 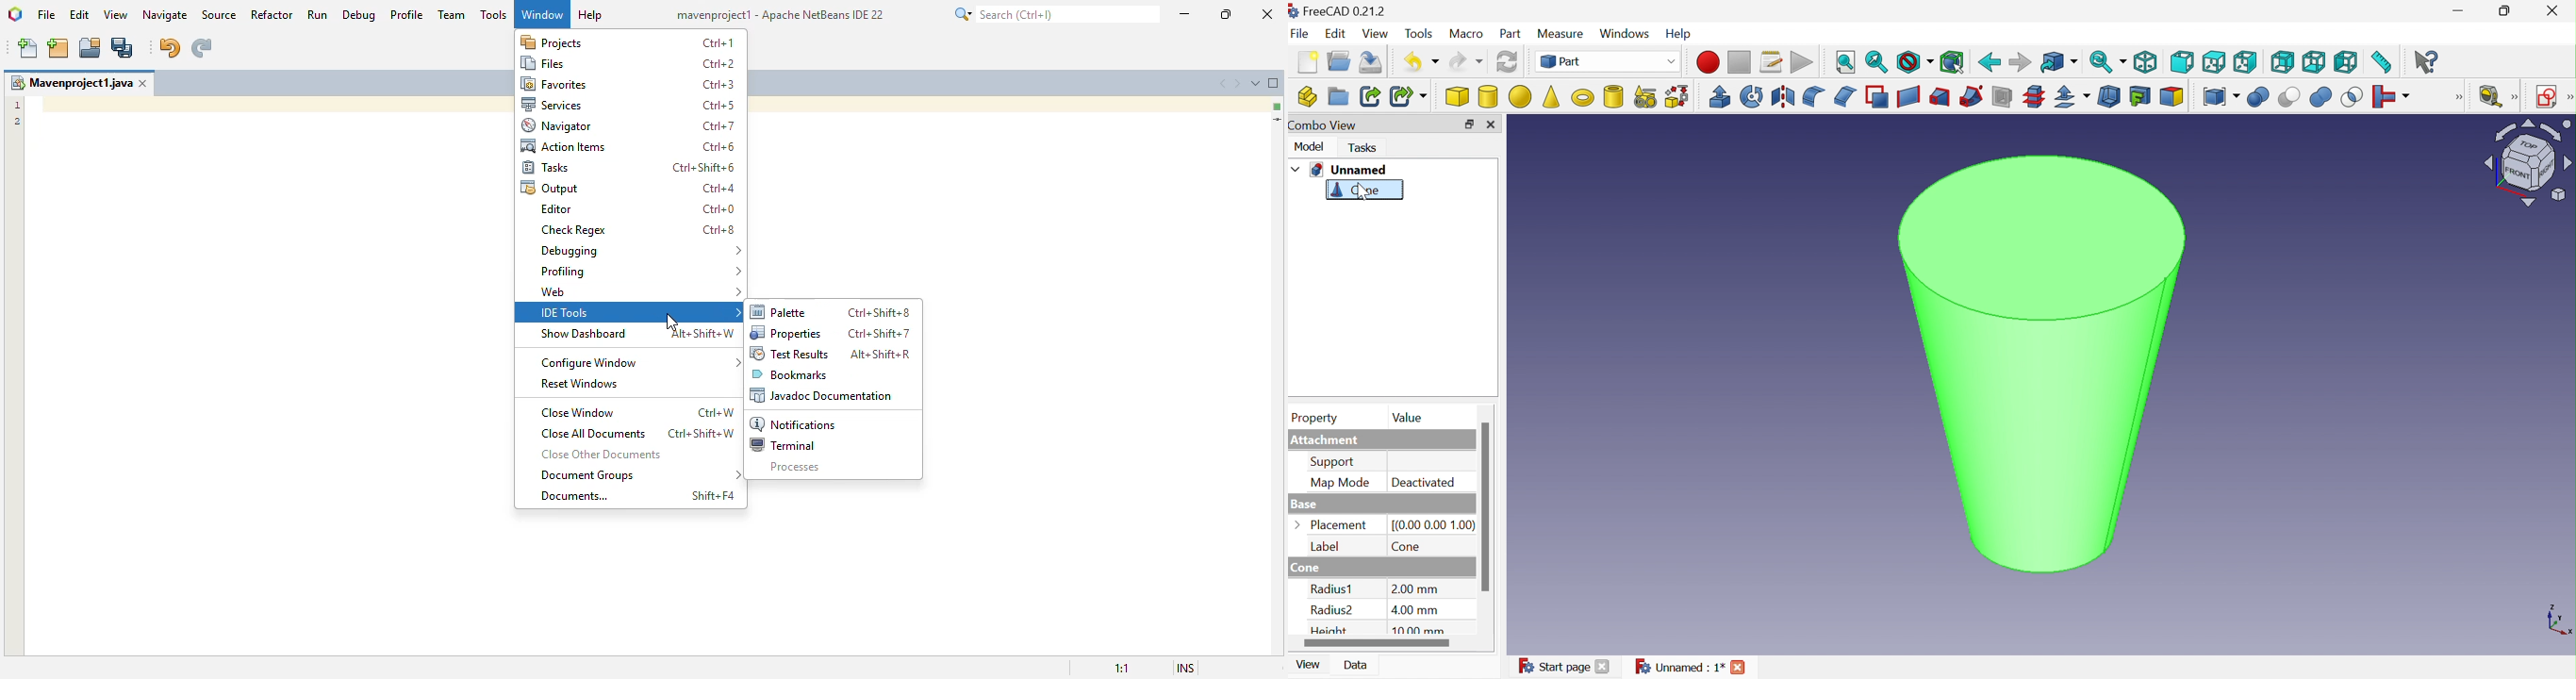 I want to click on output, so click(x=550, y=188).